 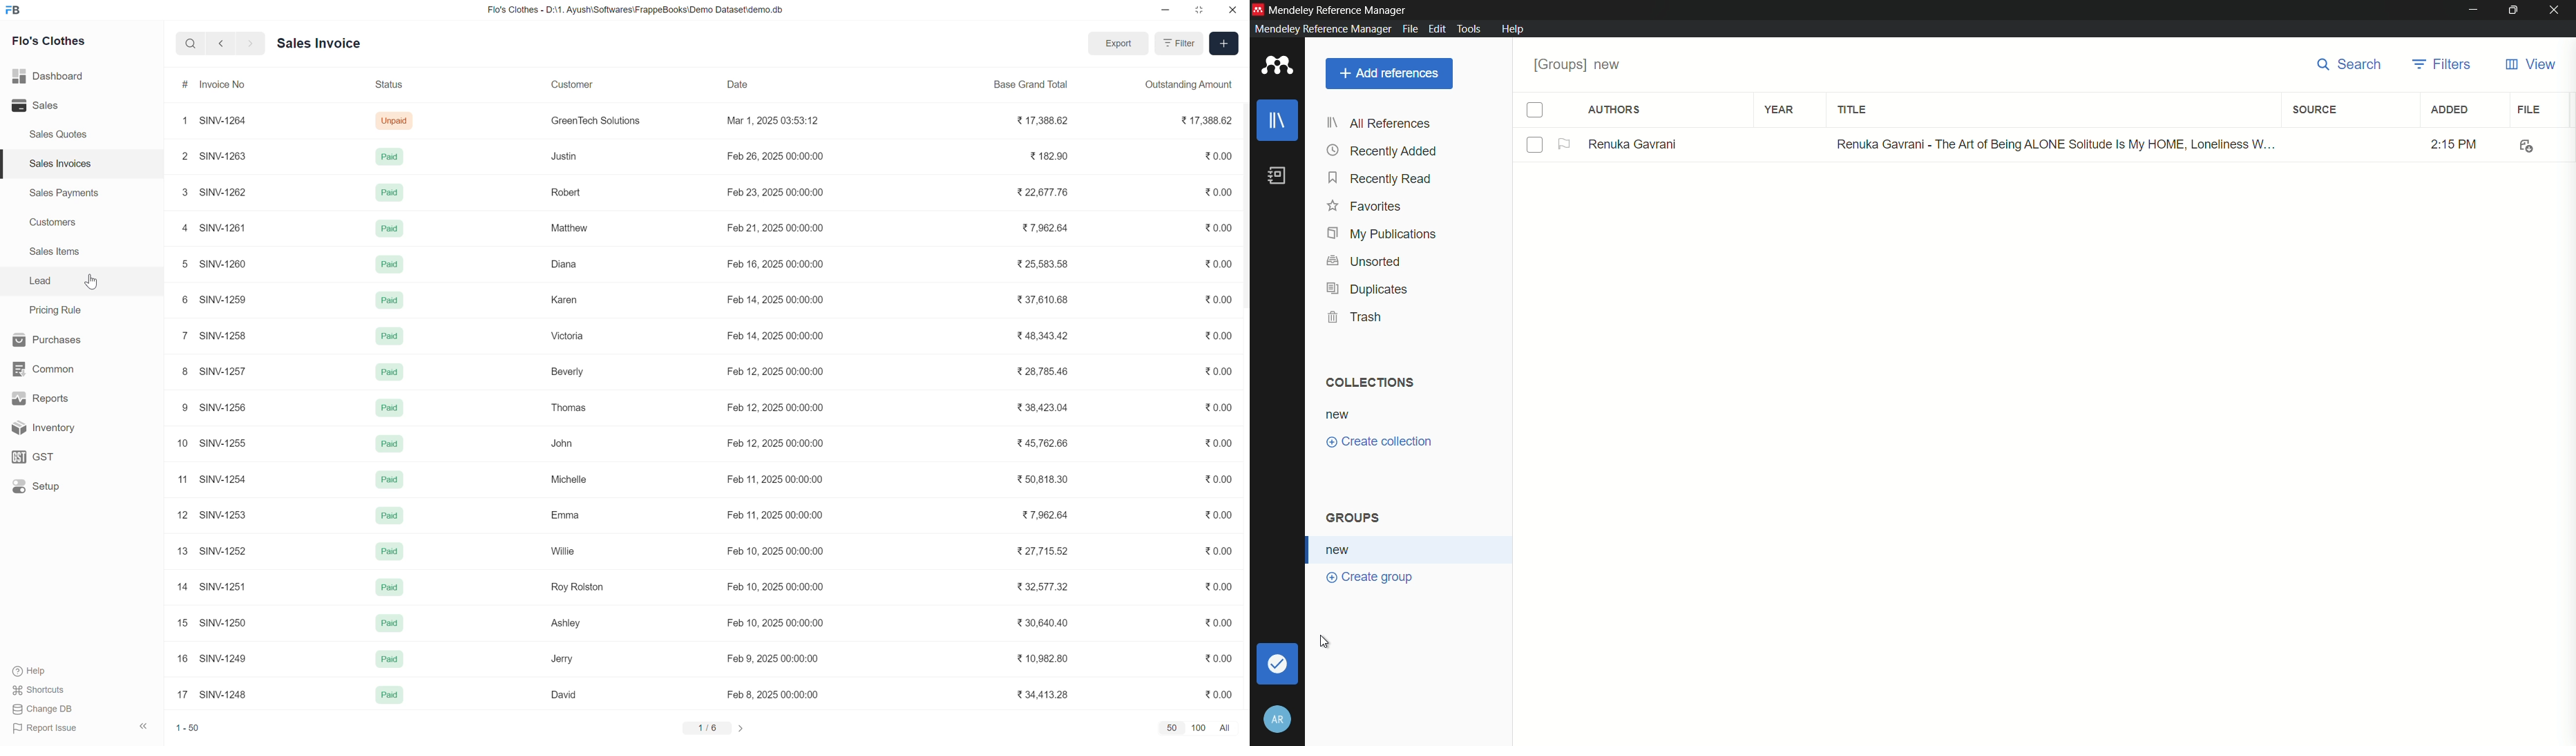 I want to click on Feb 12, 2025 00:00:00, so click(x=777, y=407).